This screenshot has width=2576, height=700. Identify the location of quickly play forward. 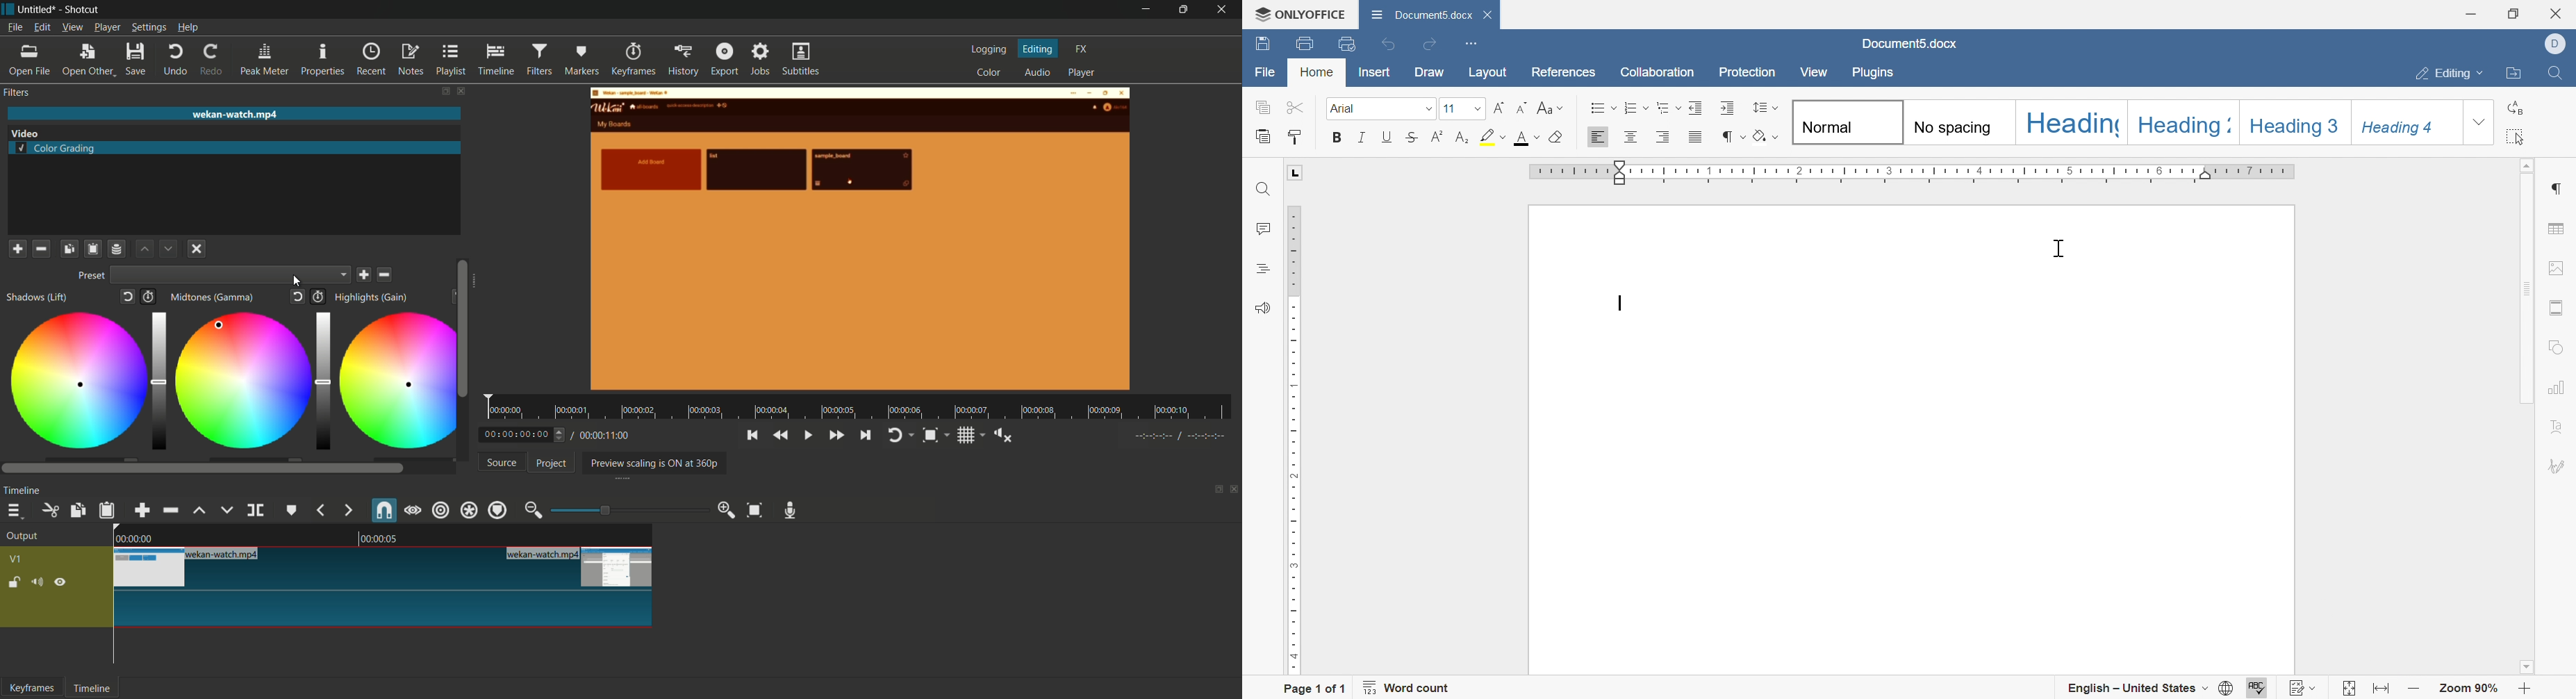
(836, 436).